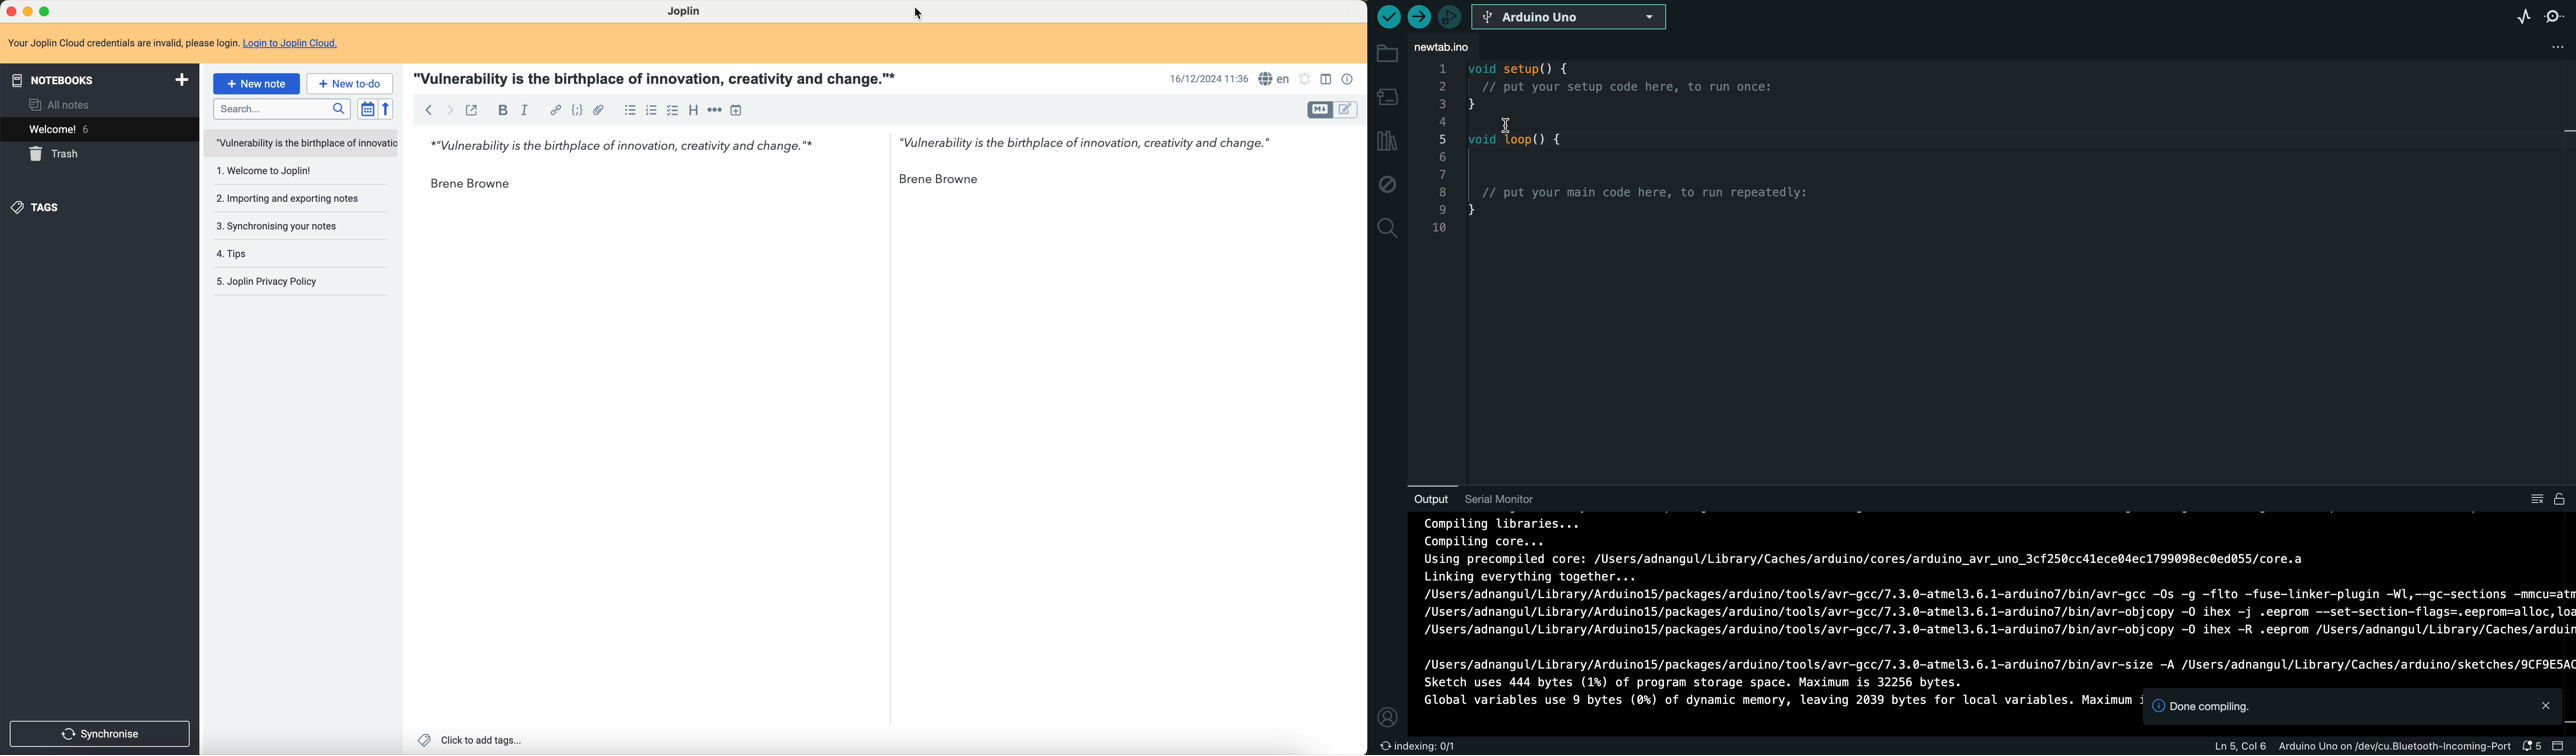 The image size is (2576, 756). What do you see at coordinates (296, 41) in the screenshot?
I see `Login to Joplin Cloud.` at bounding box center [296, 41].